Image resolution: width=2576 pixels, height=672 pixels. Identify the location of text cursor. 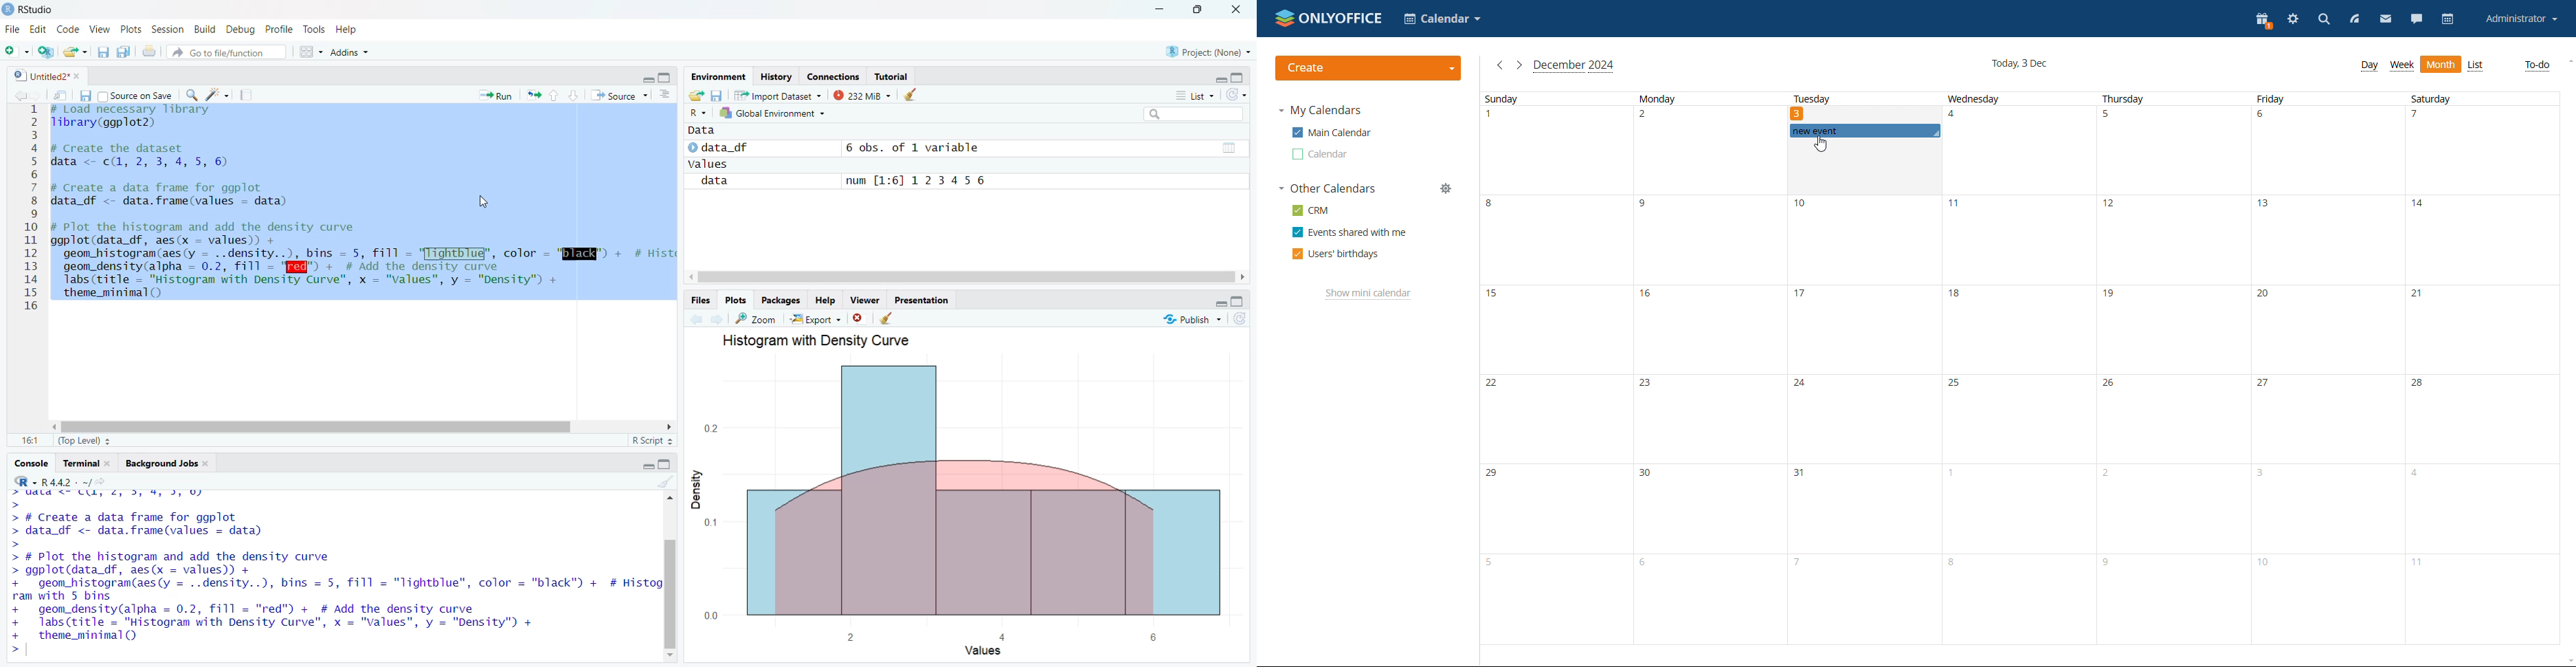
(29, 649).